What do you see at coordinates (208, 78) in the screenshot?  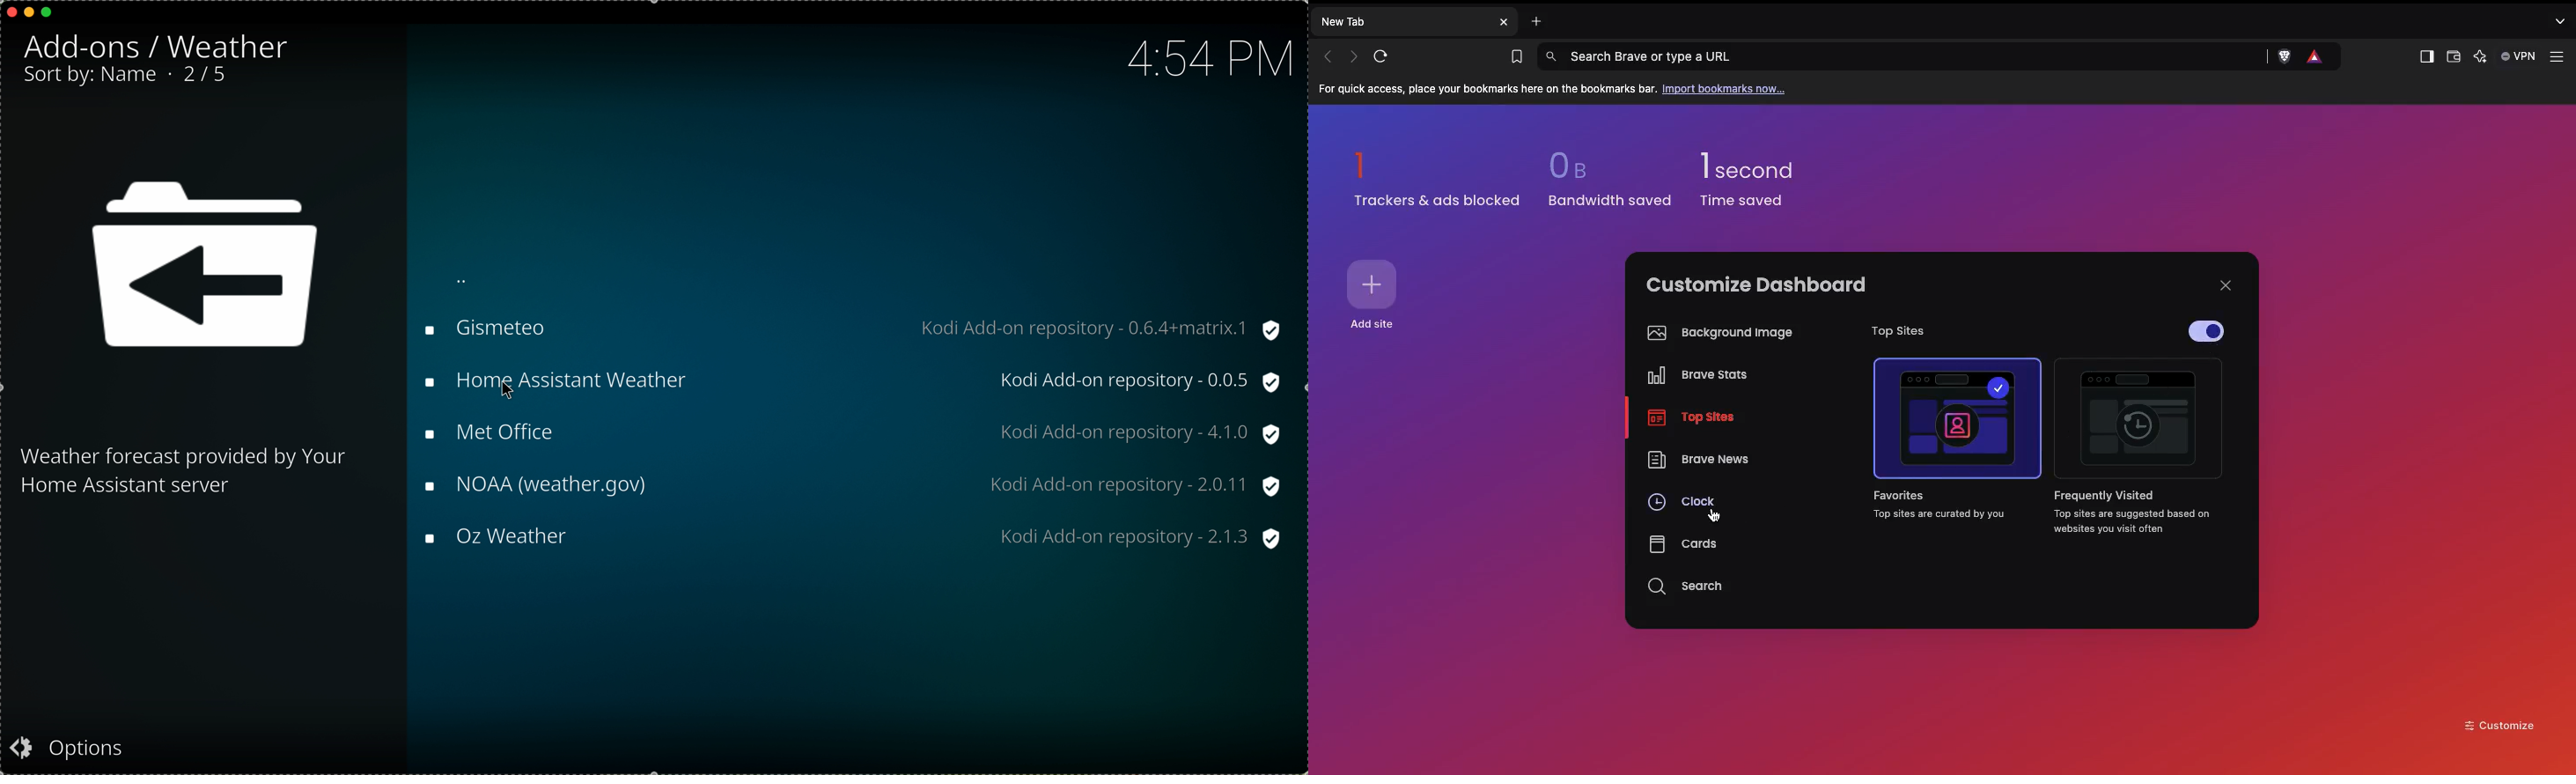 I see `2/5` at bounding box center [208, 78].